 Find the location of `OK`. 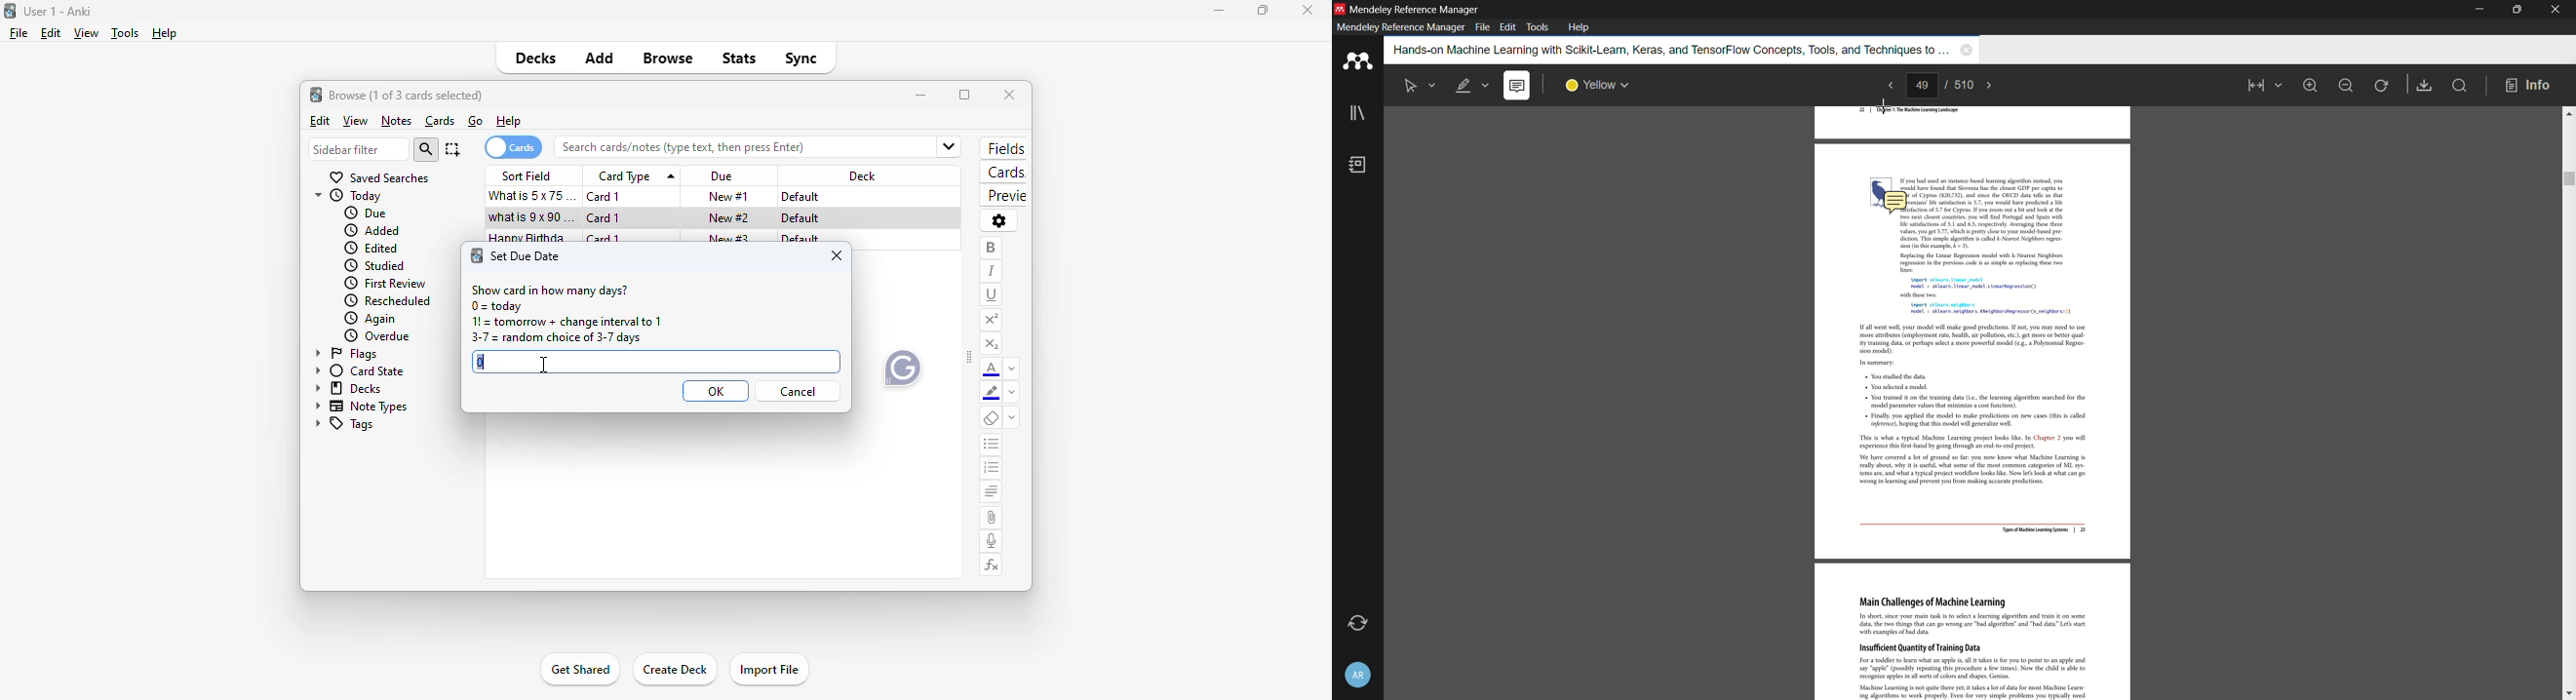

OK is located at coordinates (716, 391).